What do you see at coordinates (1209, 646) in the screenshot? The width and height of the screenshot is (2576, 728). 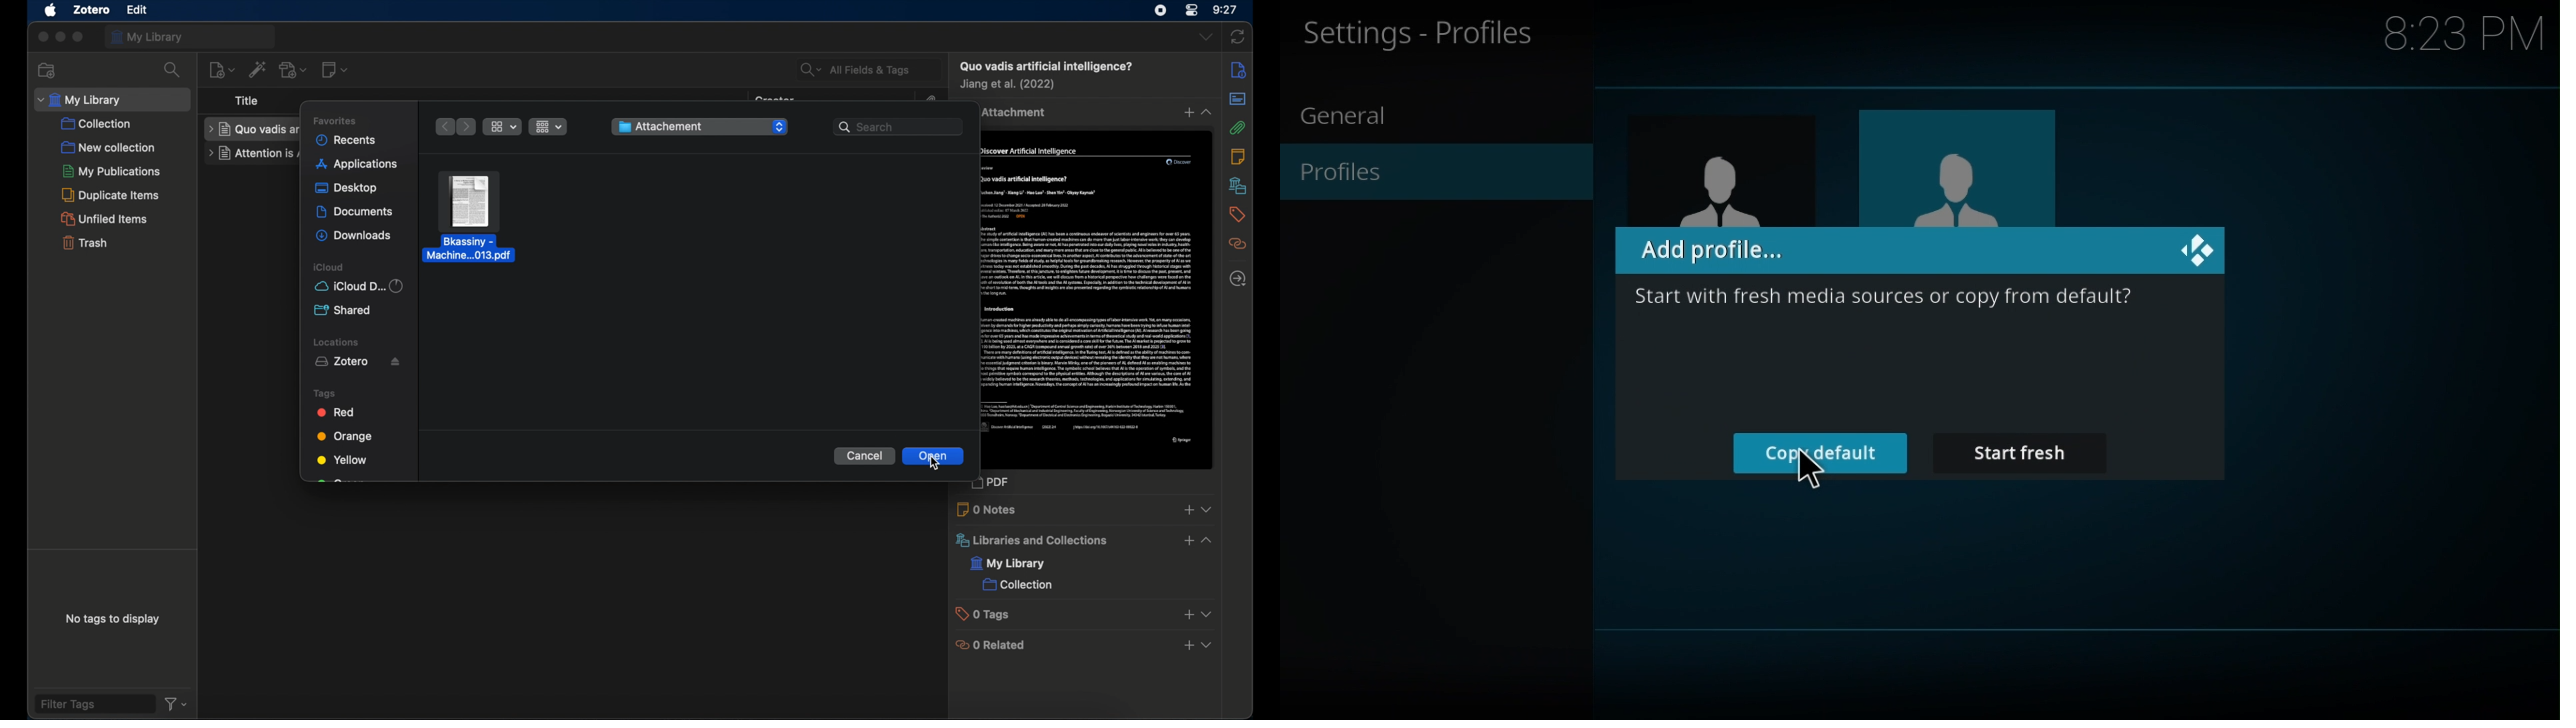 I see `dropdown menu` at bounding box center [1209, 646].